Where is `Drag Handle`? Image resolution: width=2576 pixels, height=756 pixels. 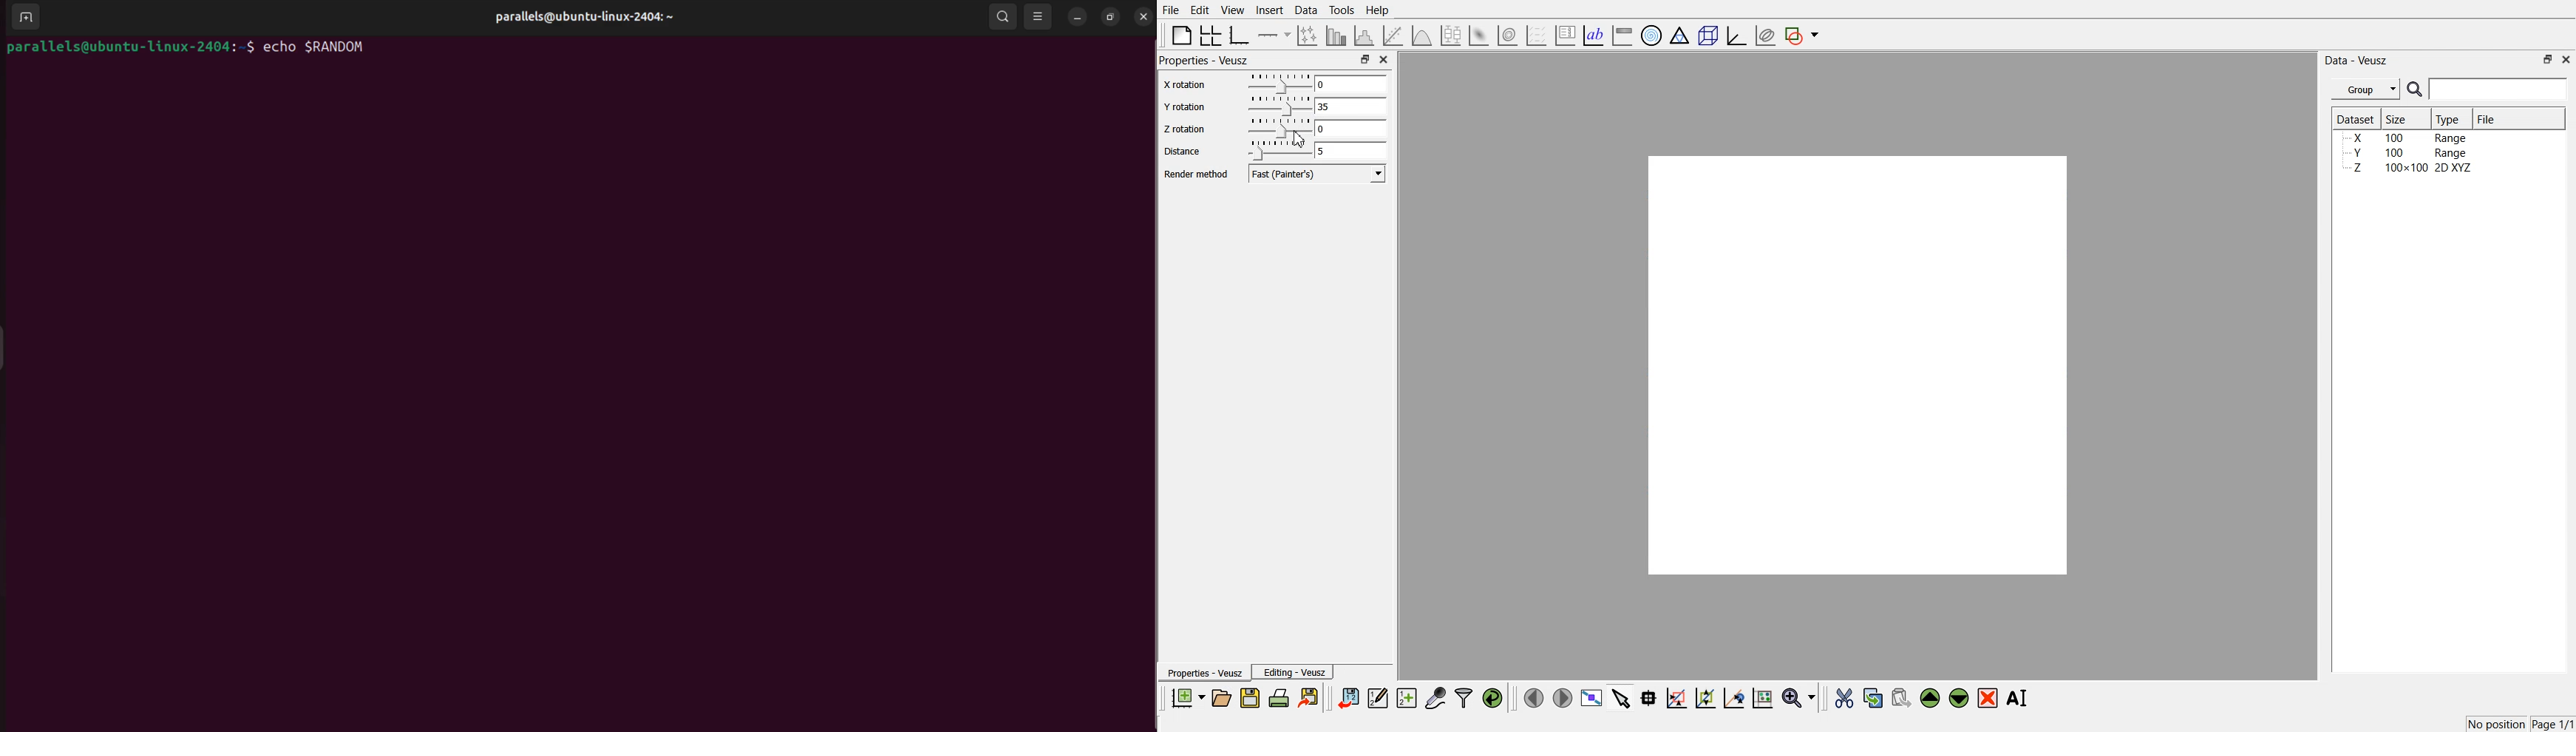
Drag Handle is located at coordinates (1278, 150).